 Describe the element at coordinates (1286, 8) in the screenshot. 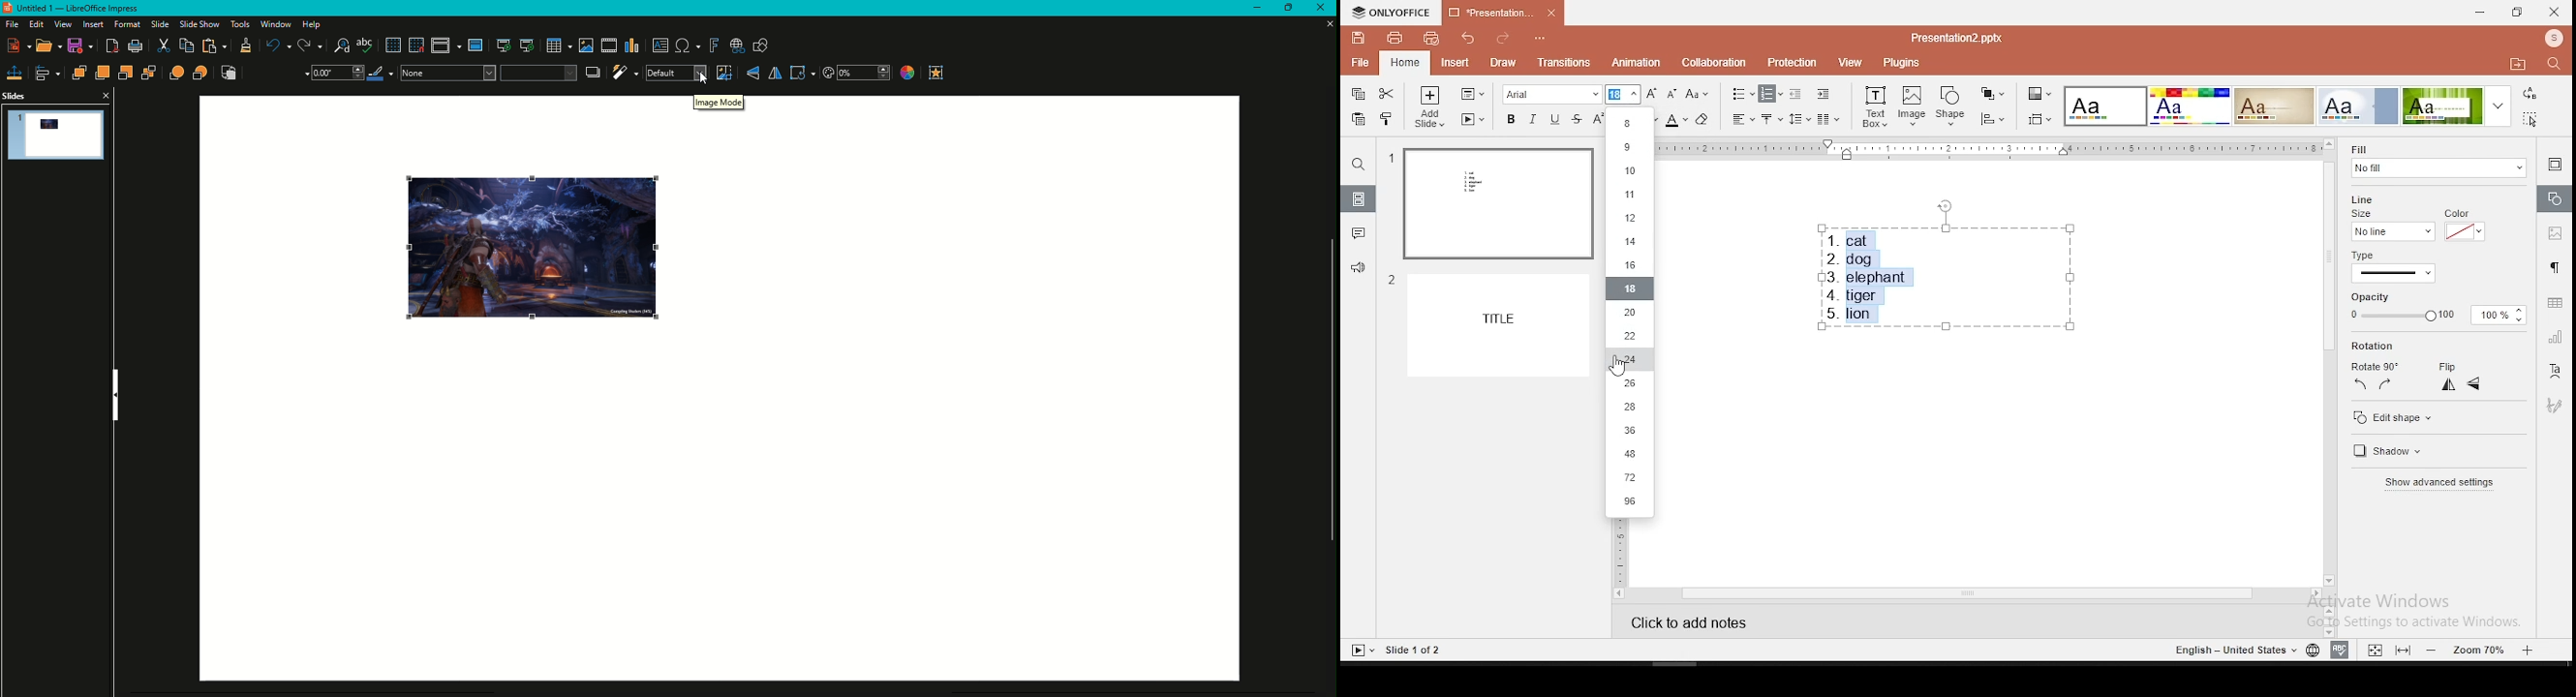

I see `Restore` at that location.